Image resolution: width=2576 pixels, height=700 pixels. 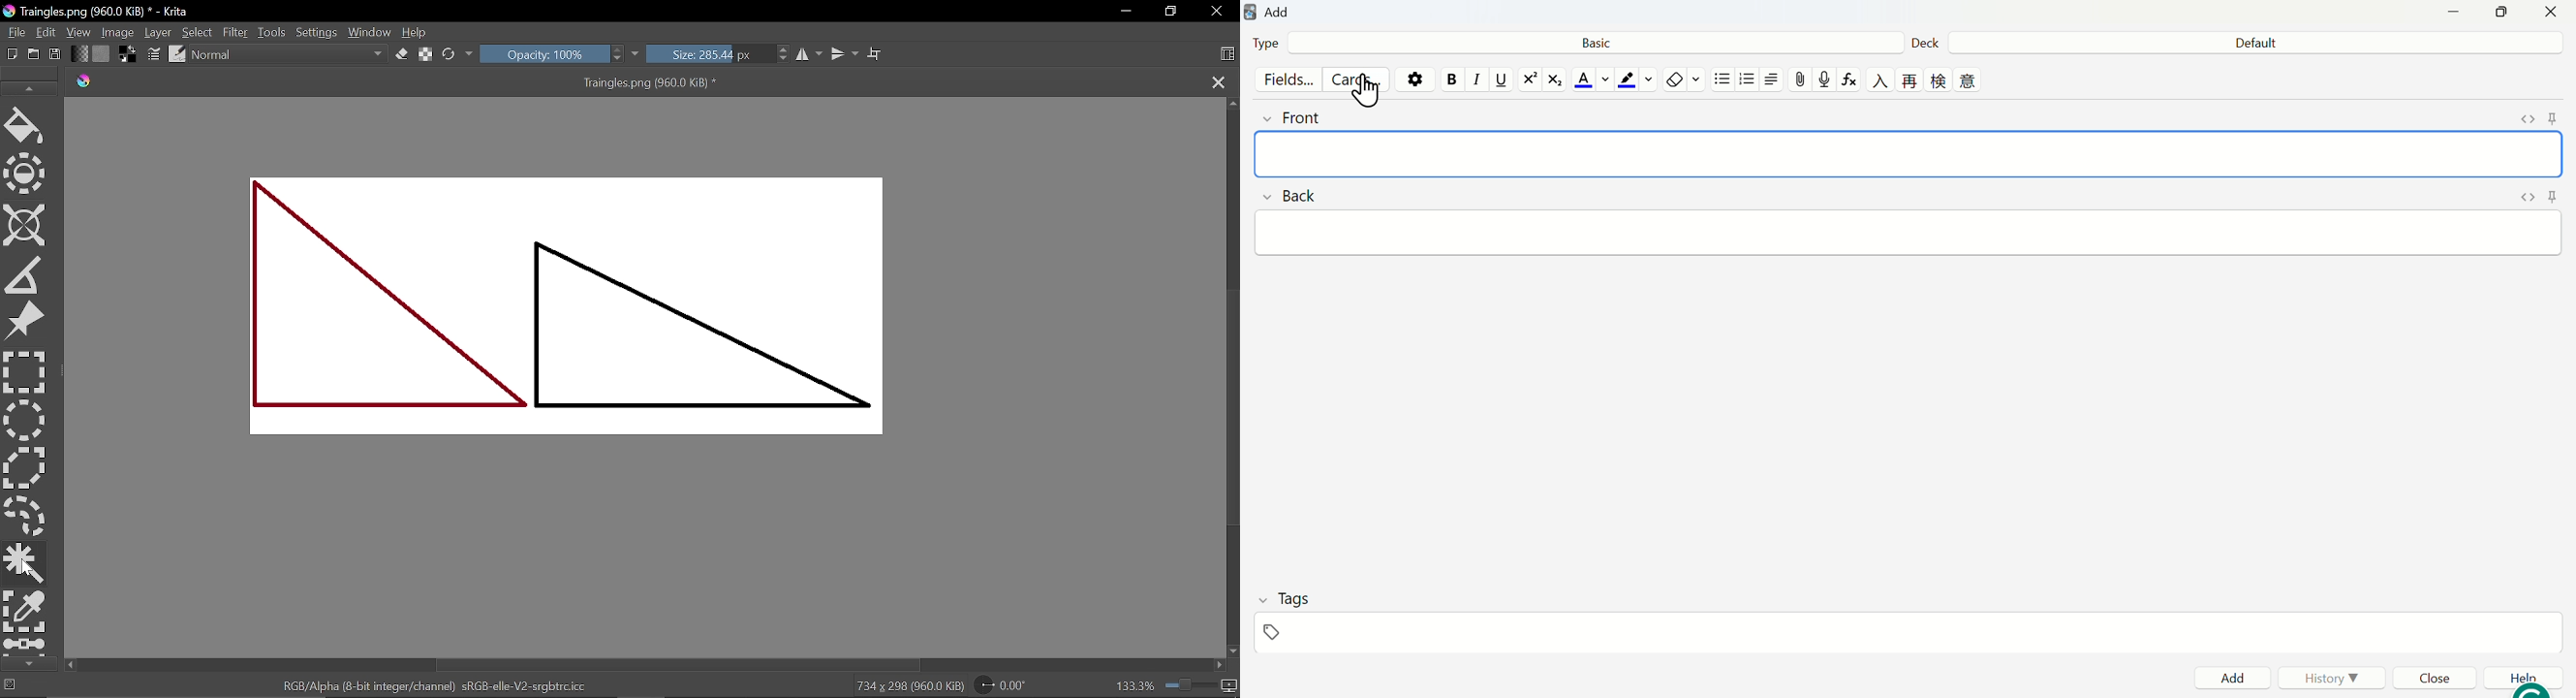 What do you see at coordinates (1126, 11) in the screenshot?
I see `Minimize` at bounding box center [1126, 11].